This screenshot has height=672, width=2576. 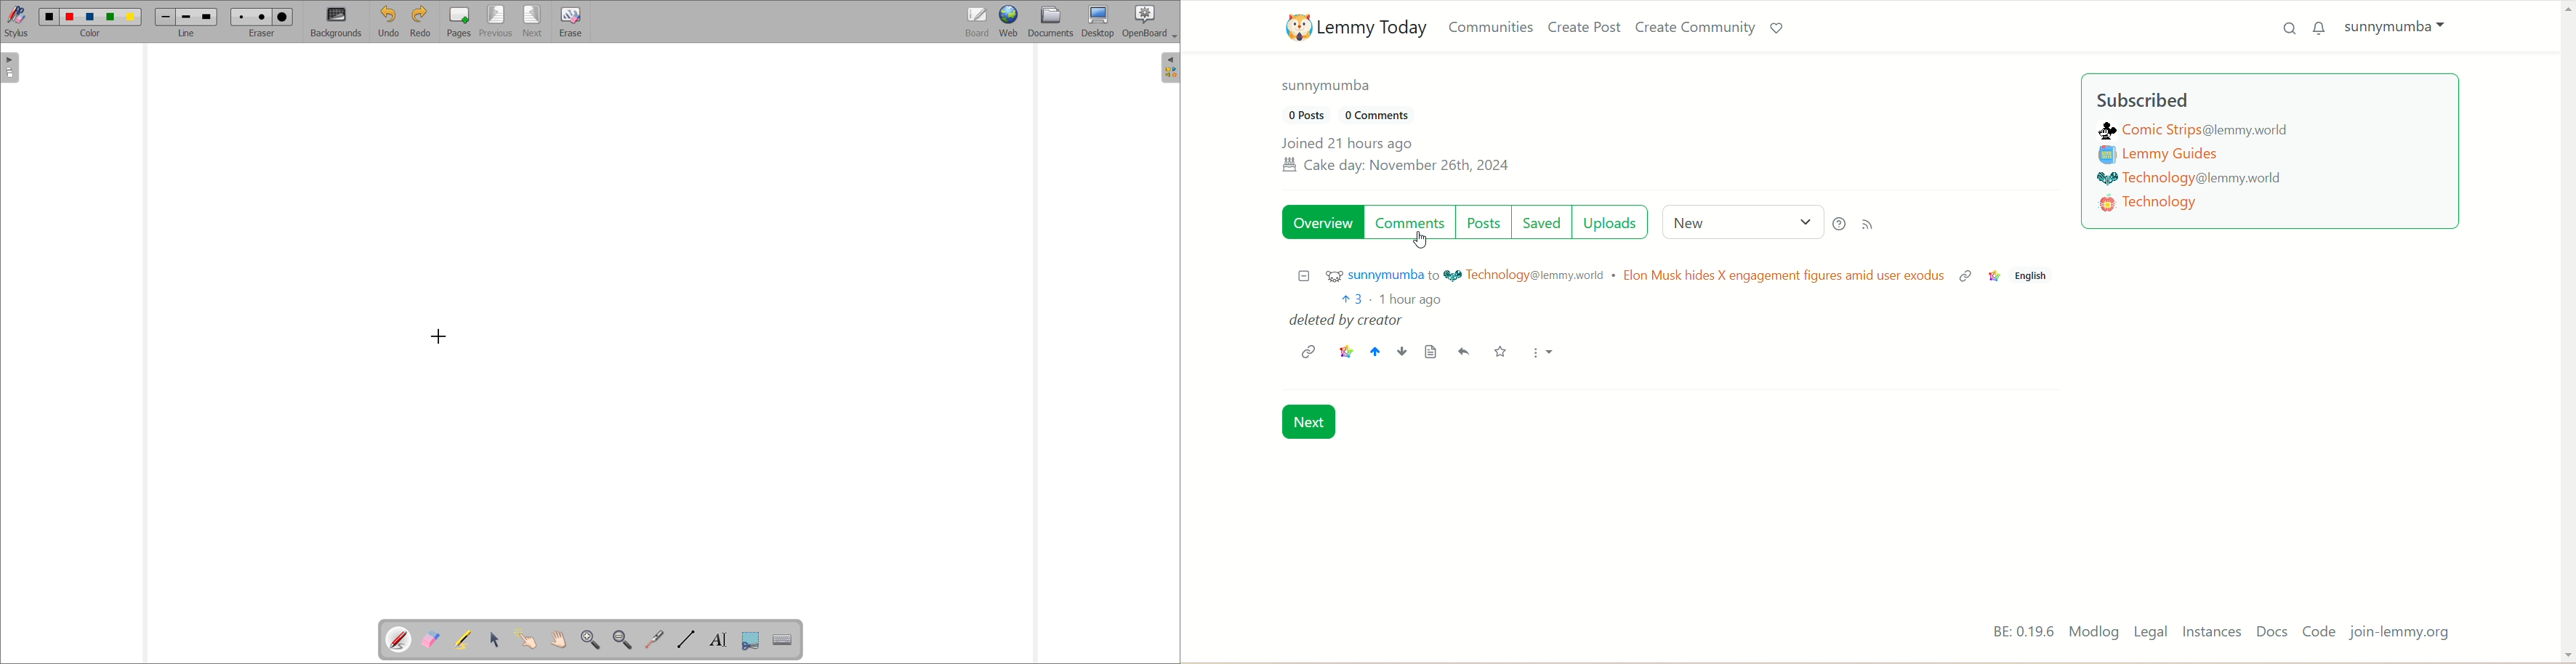 I want to click on notification, so click(x=2320, y=28).